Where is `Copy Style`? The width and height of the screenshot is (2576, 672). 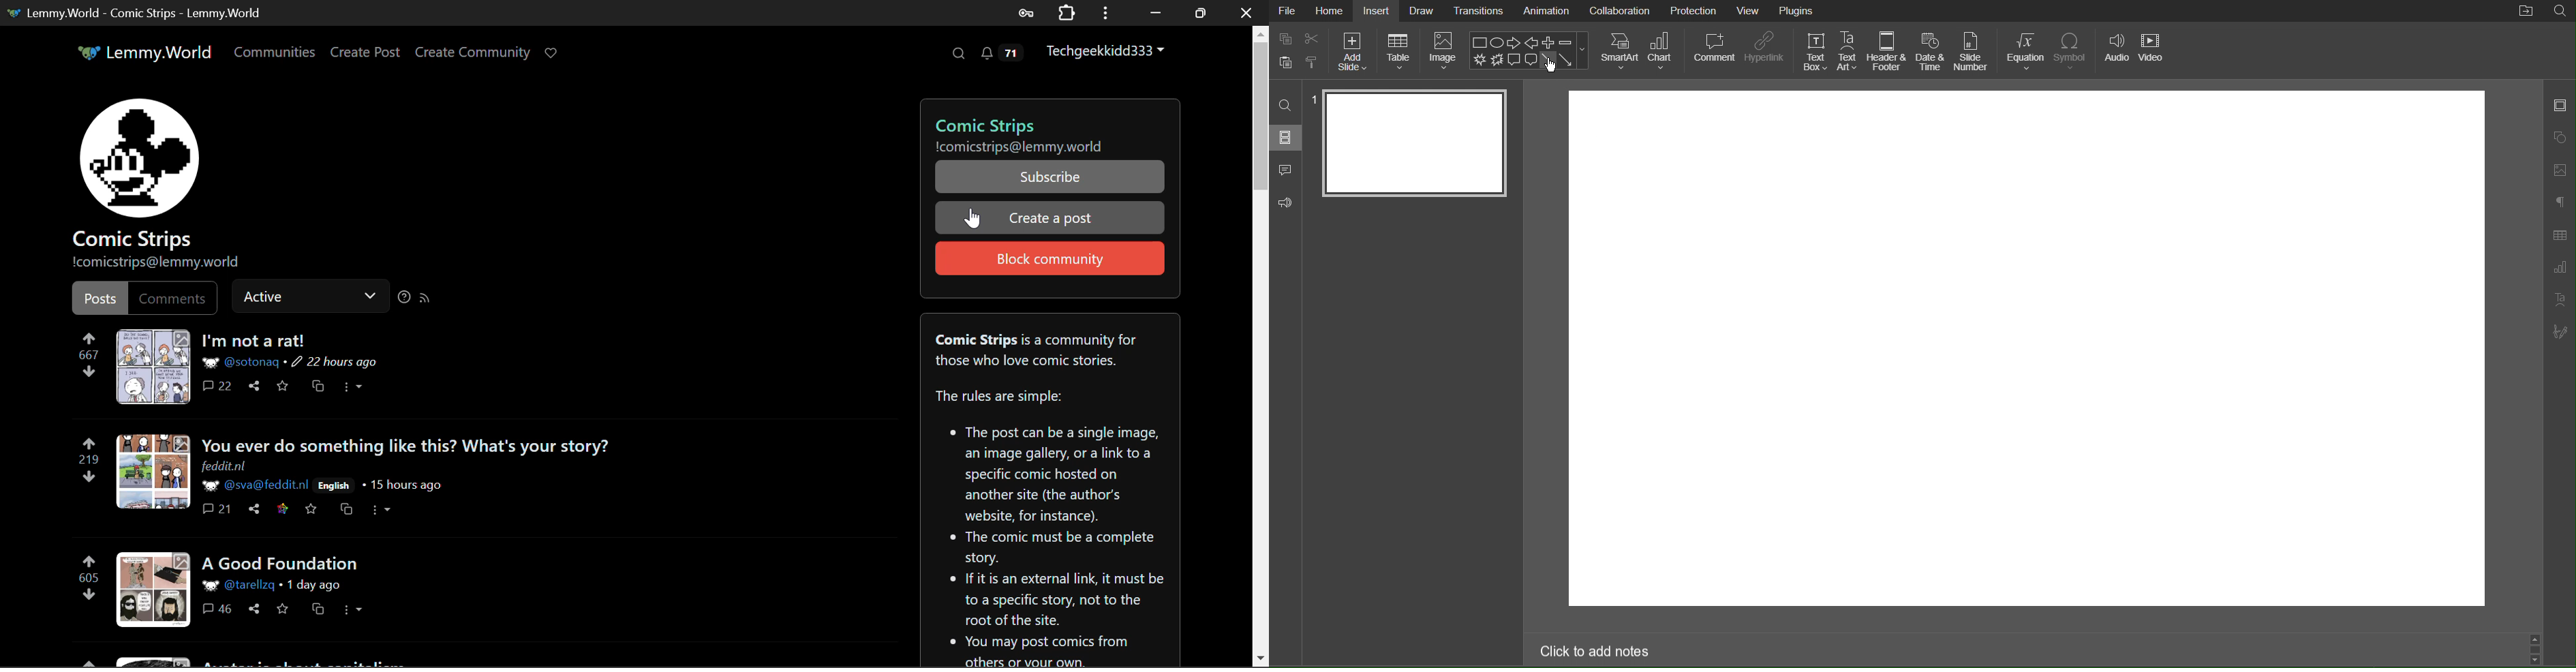
Copy Style is located at coordinates (1315, 61).